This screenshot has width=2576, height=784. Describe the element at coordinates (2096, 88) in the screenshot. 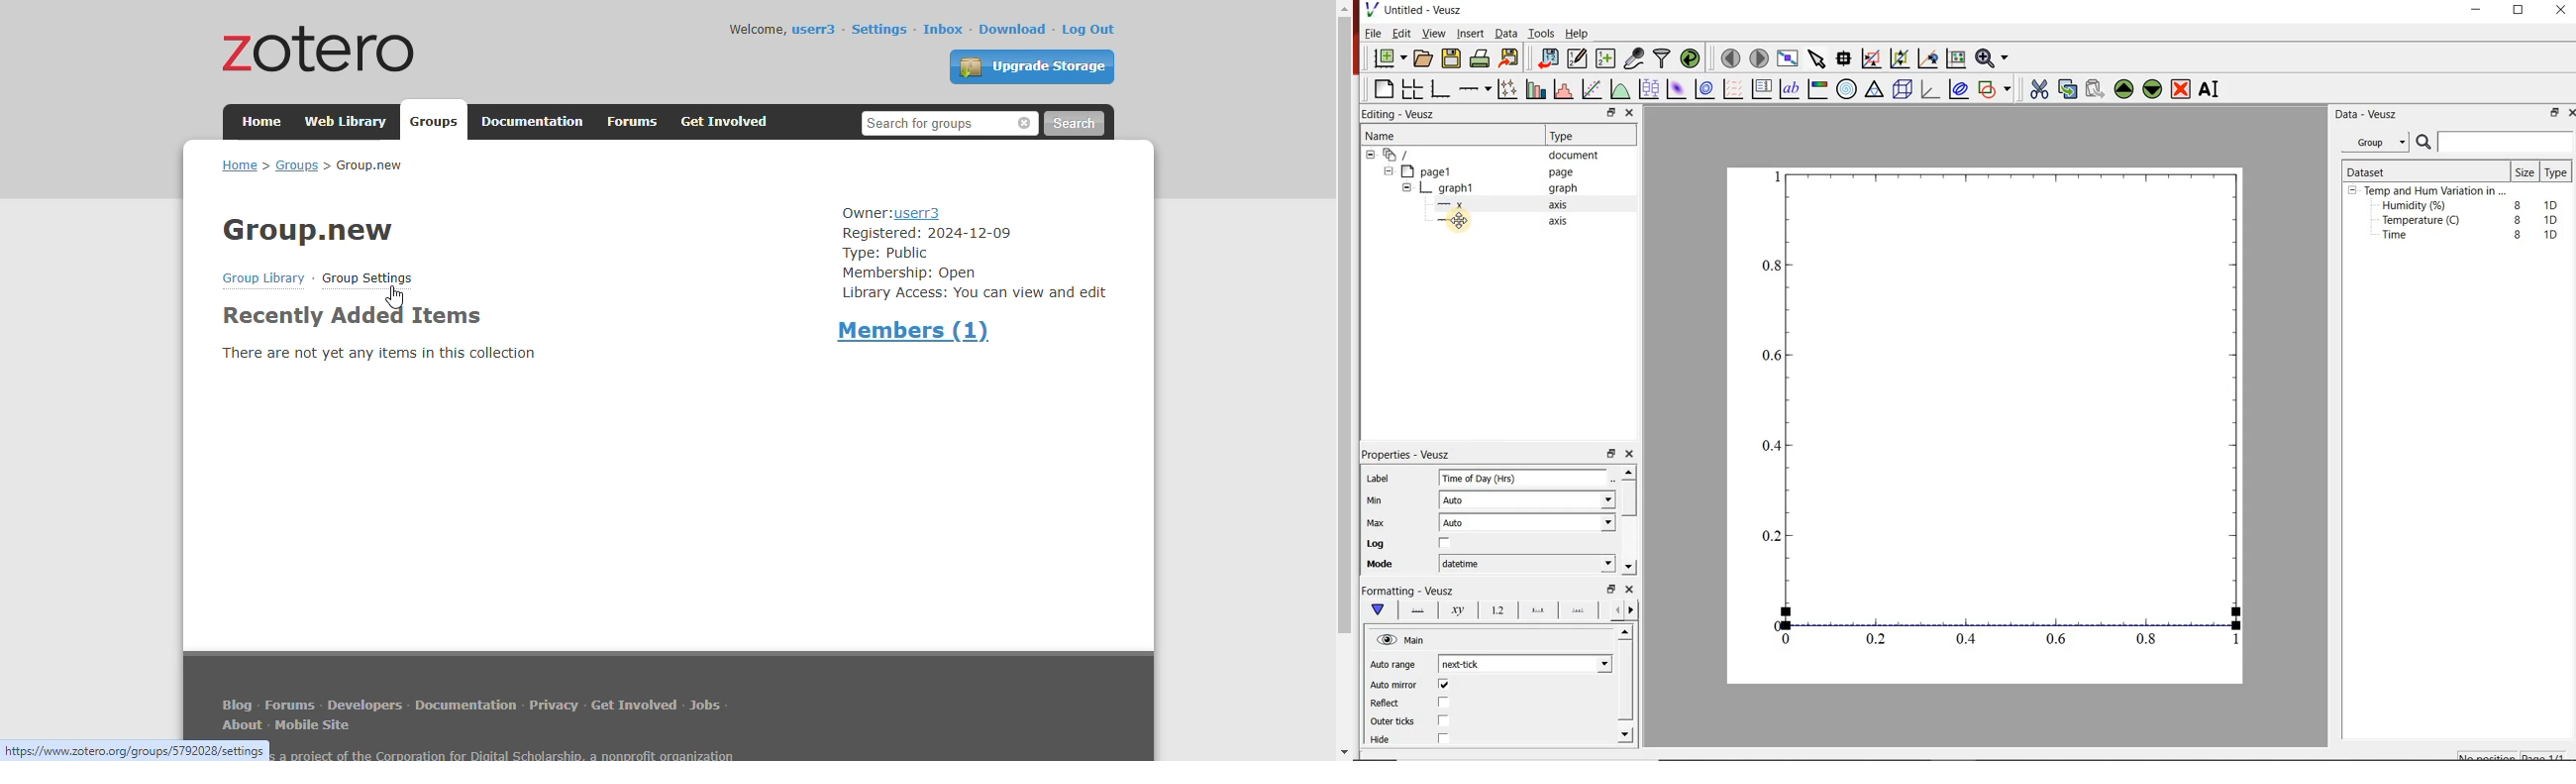

I see `Paste widget from the clipboard` at that location.